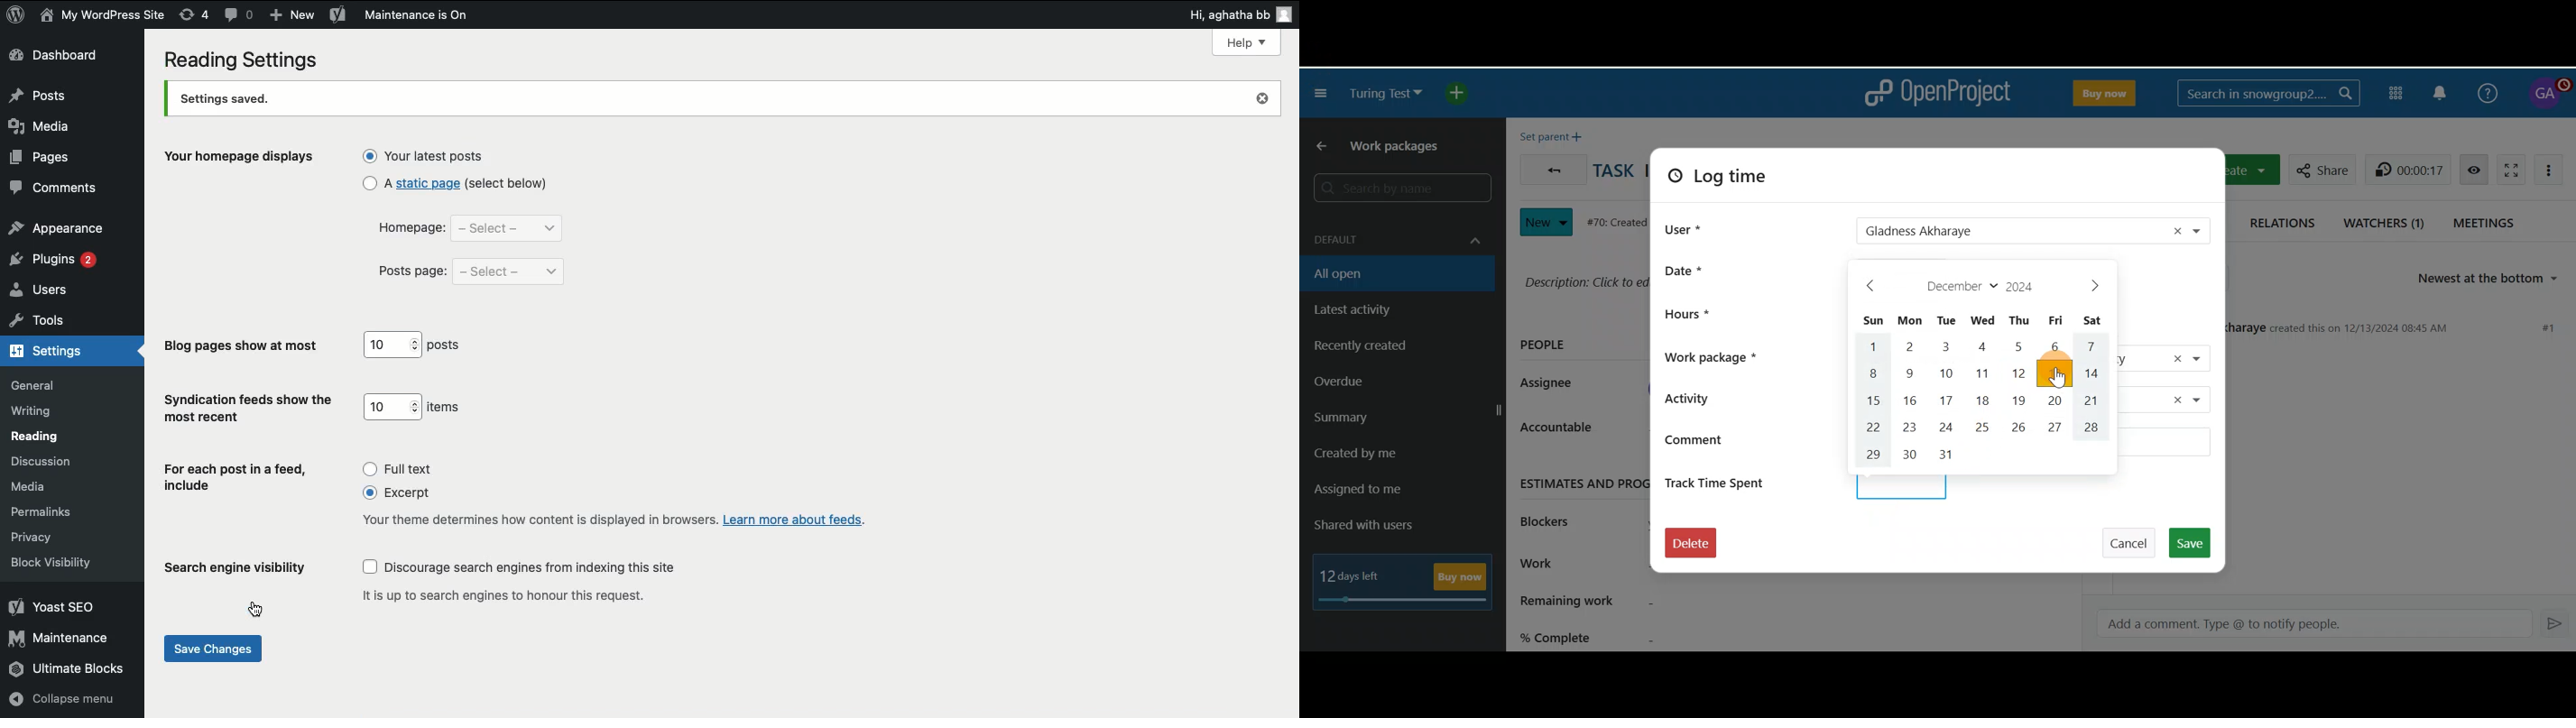  I want to click on block visibility , so click(50, 562).